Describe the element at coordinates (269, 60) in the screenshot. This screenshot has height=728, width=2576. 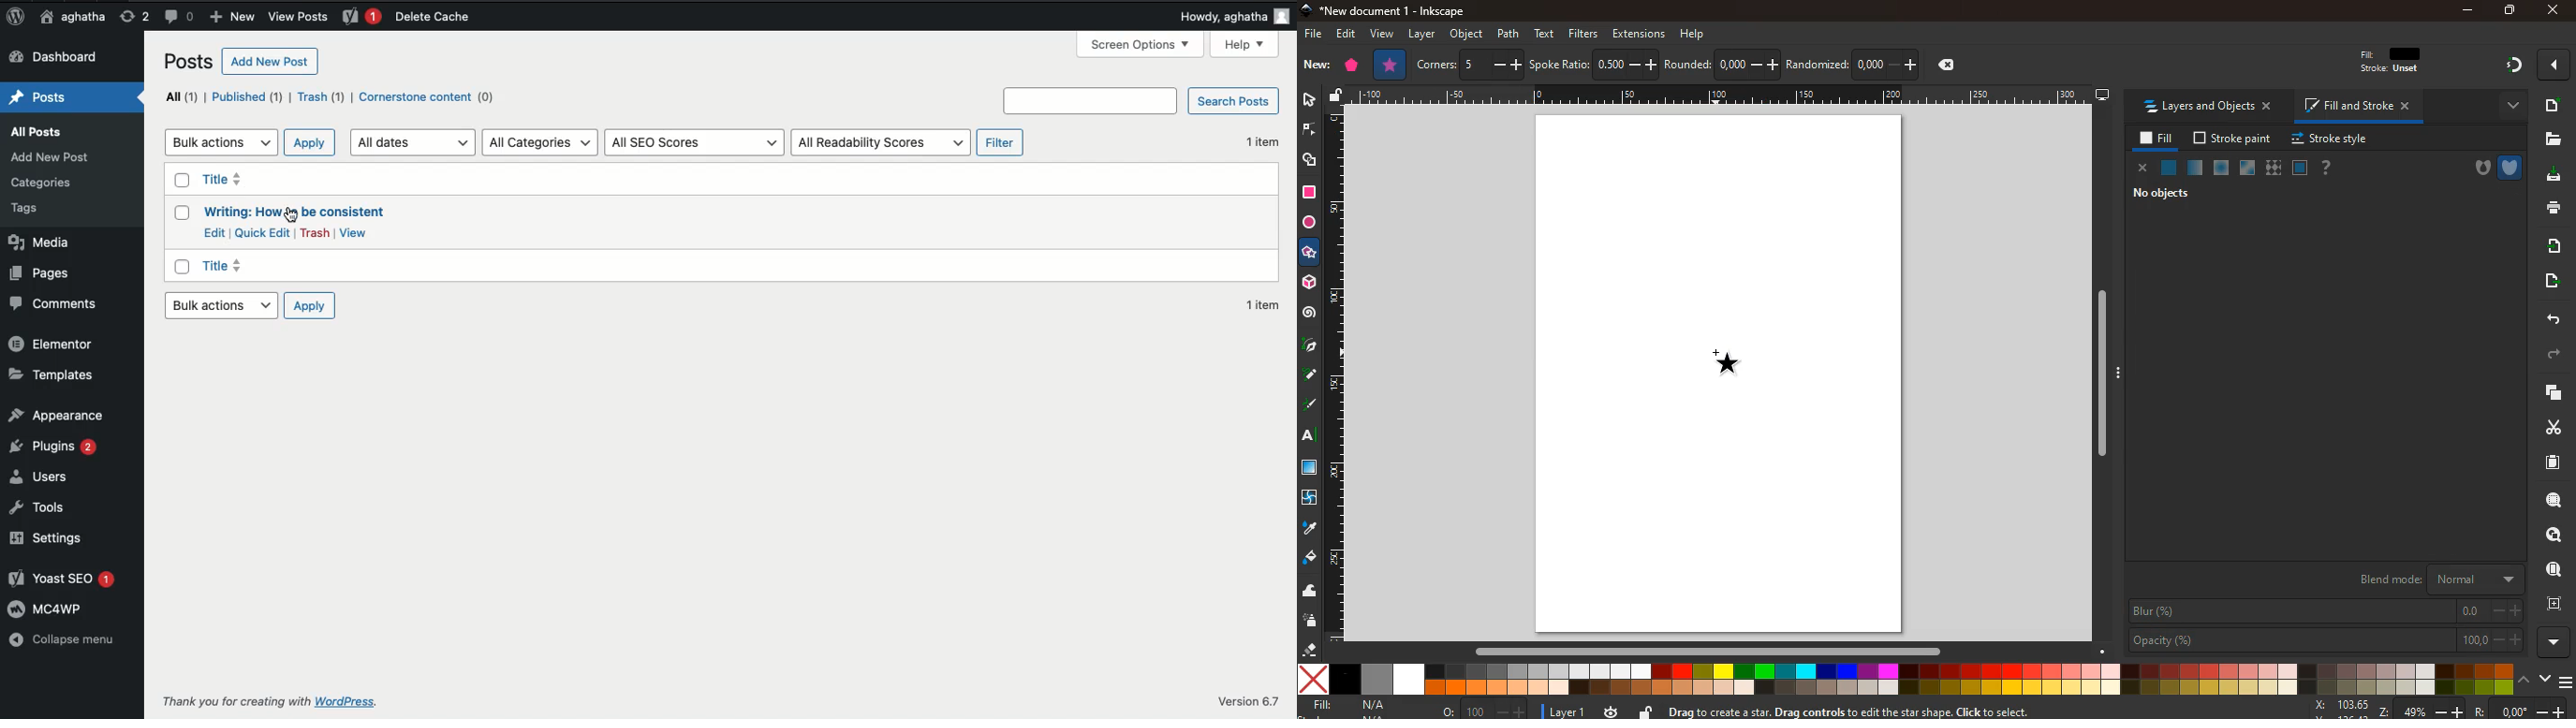
I see `Add new post` at that location.